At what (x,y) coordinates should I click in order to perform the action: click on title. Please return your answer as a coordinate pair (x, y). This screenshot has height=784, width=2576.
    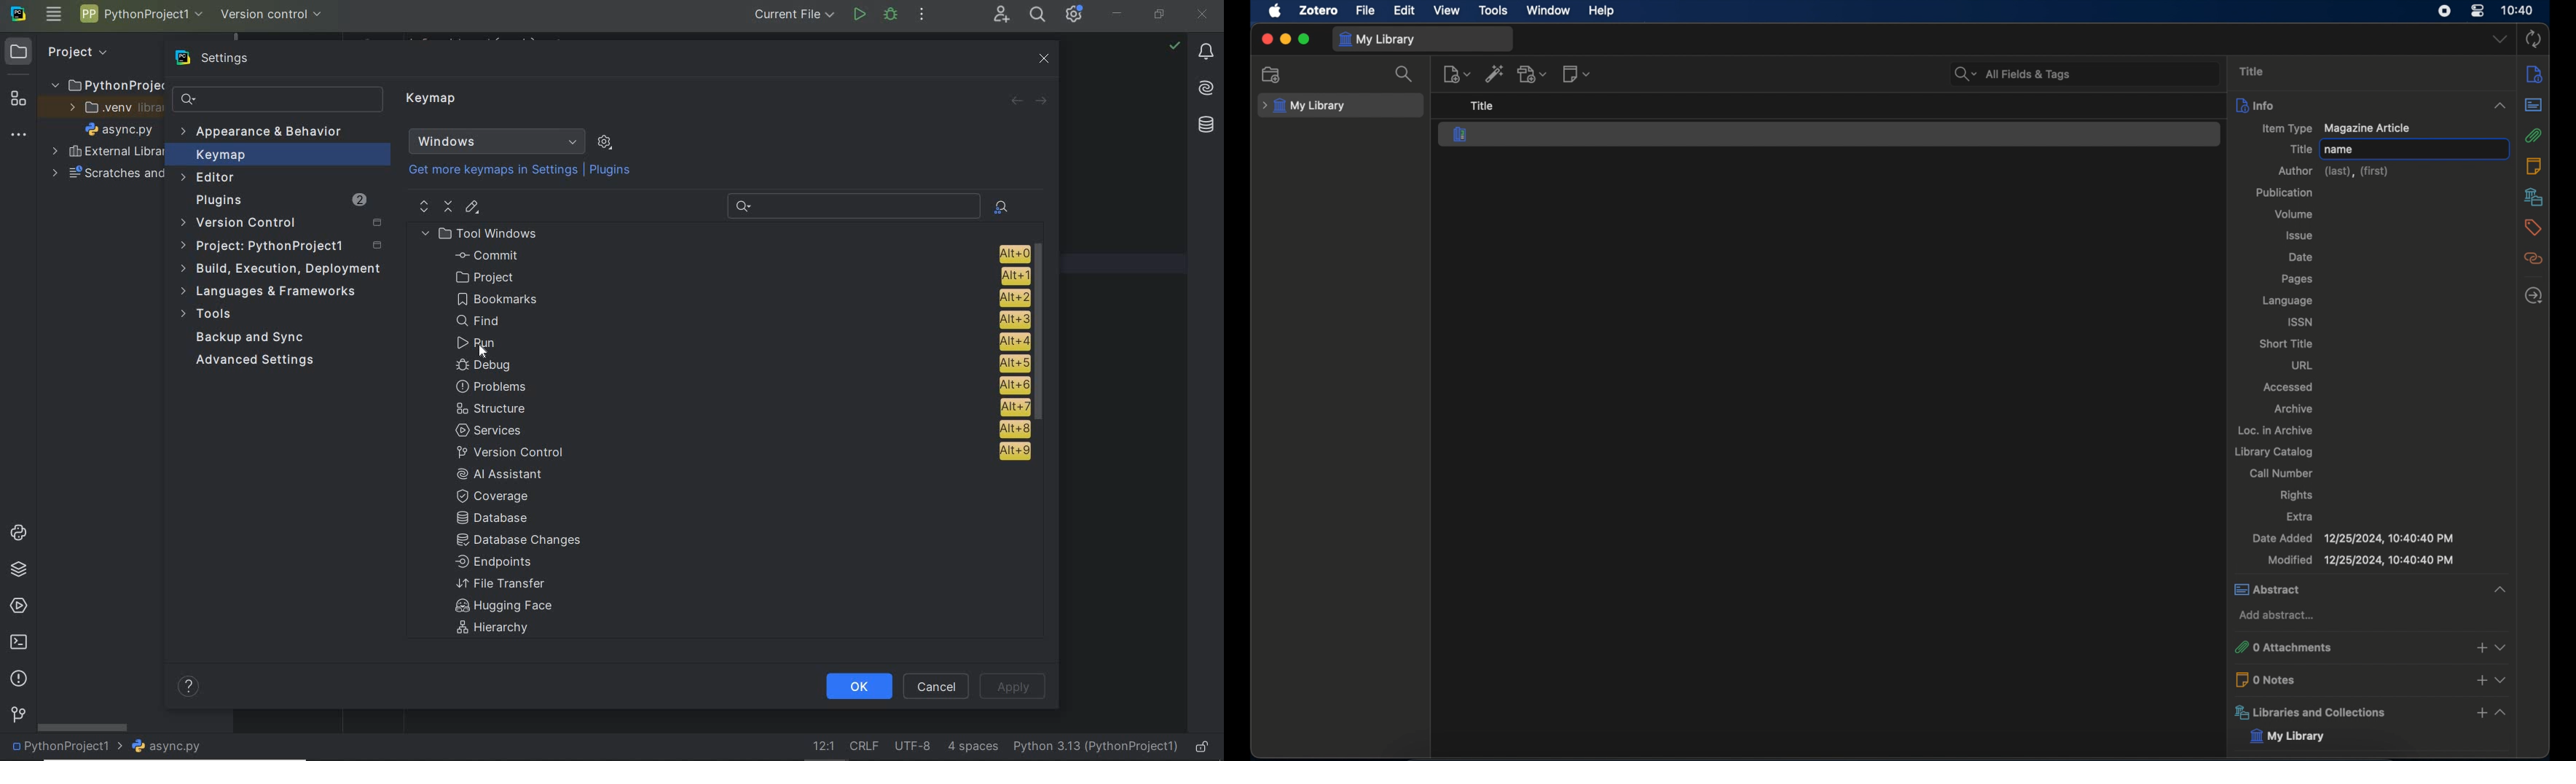
    Looking at the image, I should click on (1482, 106).